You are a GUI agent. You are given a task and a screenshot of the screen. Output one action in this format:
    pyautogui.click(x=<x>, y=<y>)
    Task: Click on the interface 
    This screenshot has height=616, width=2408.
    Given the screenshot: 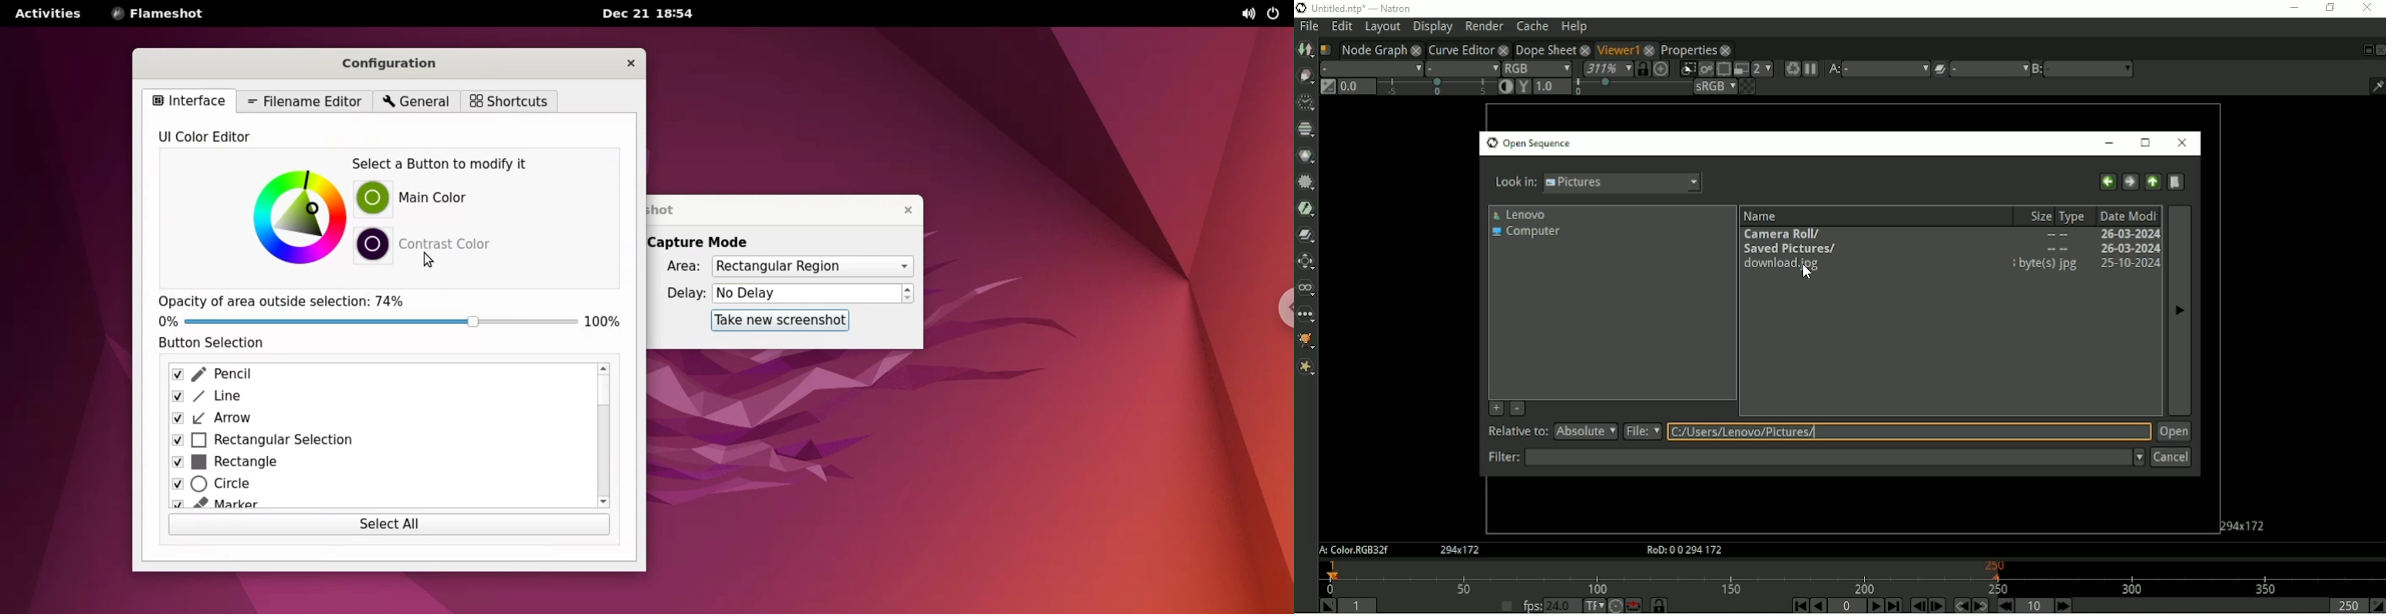 What is the action you would take?
    pyautogui.click(x=192, y=101)
    